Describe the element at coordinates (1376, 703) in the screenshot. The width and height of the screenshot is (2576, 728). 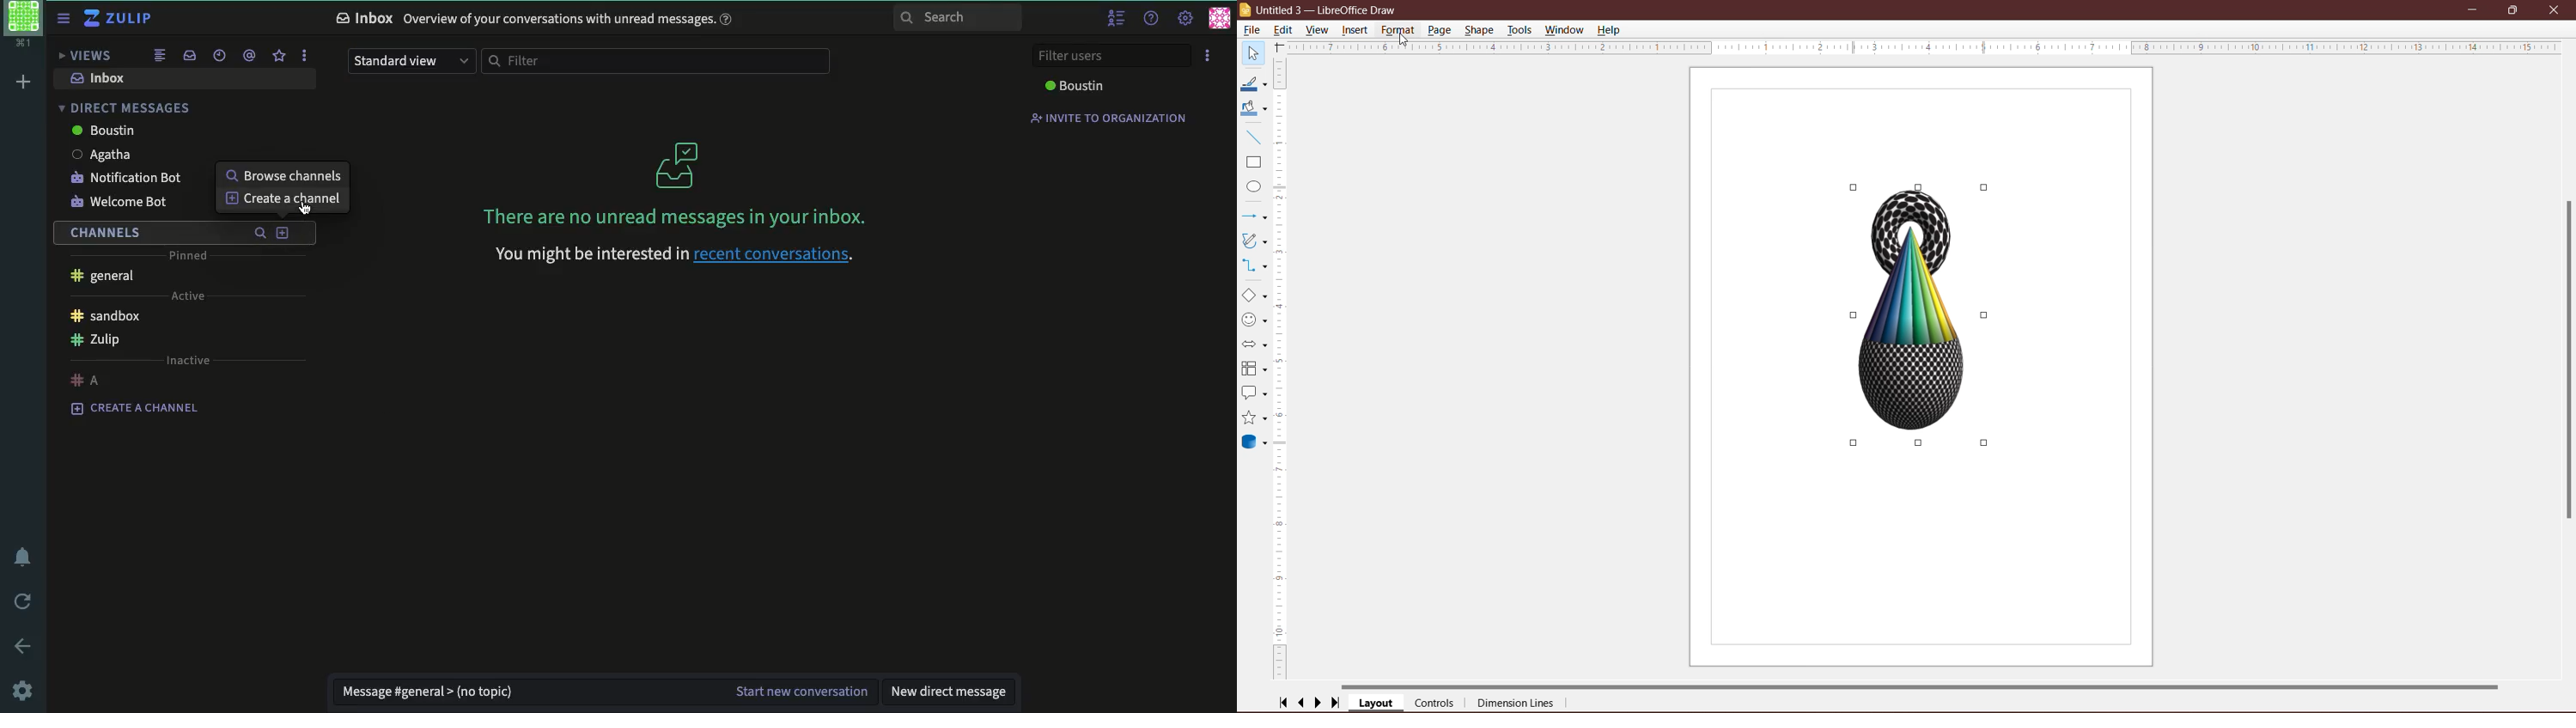
I see `Layer` at that location.